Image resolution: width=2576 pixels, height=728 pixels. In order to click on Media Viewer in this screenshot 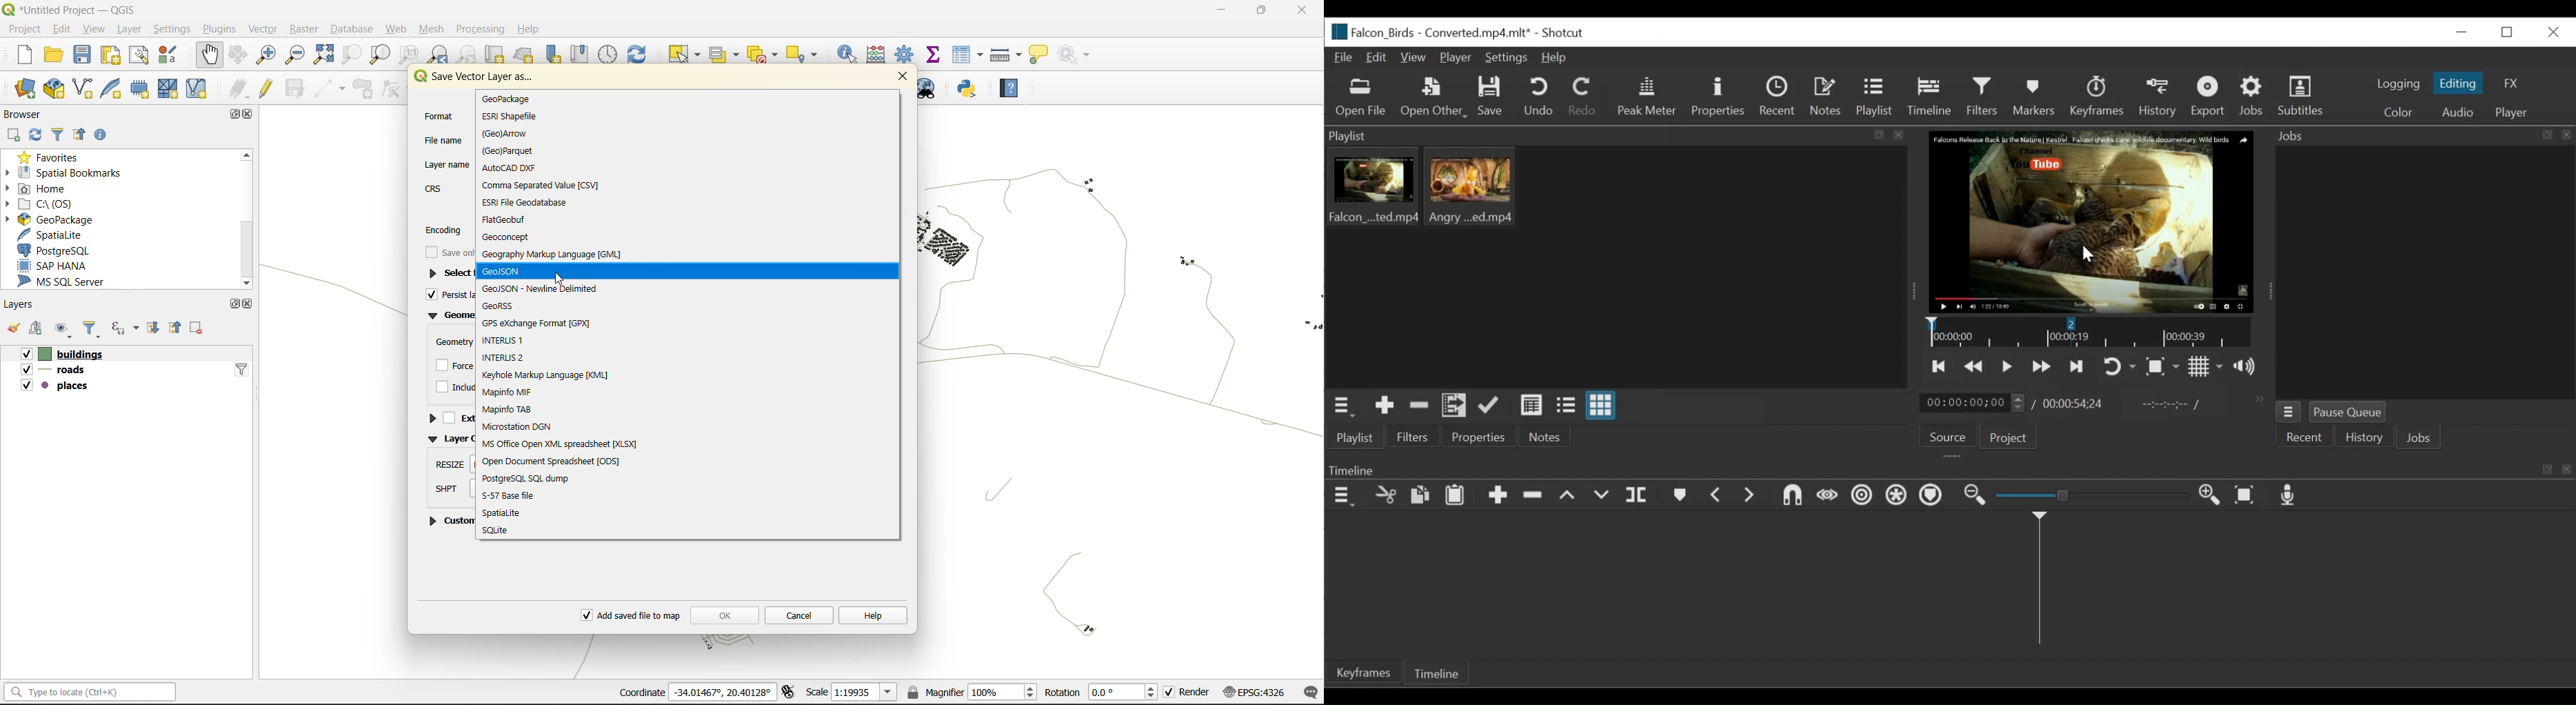, I will do `click(2089, 223)`.